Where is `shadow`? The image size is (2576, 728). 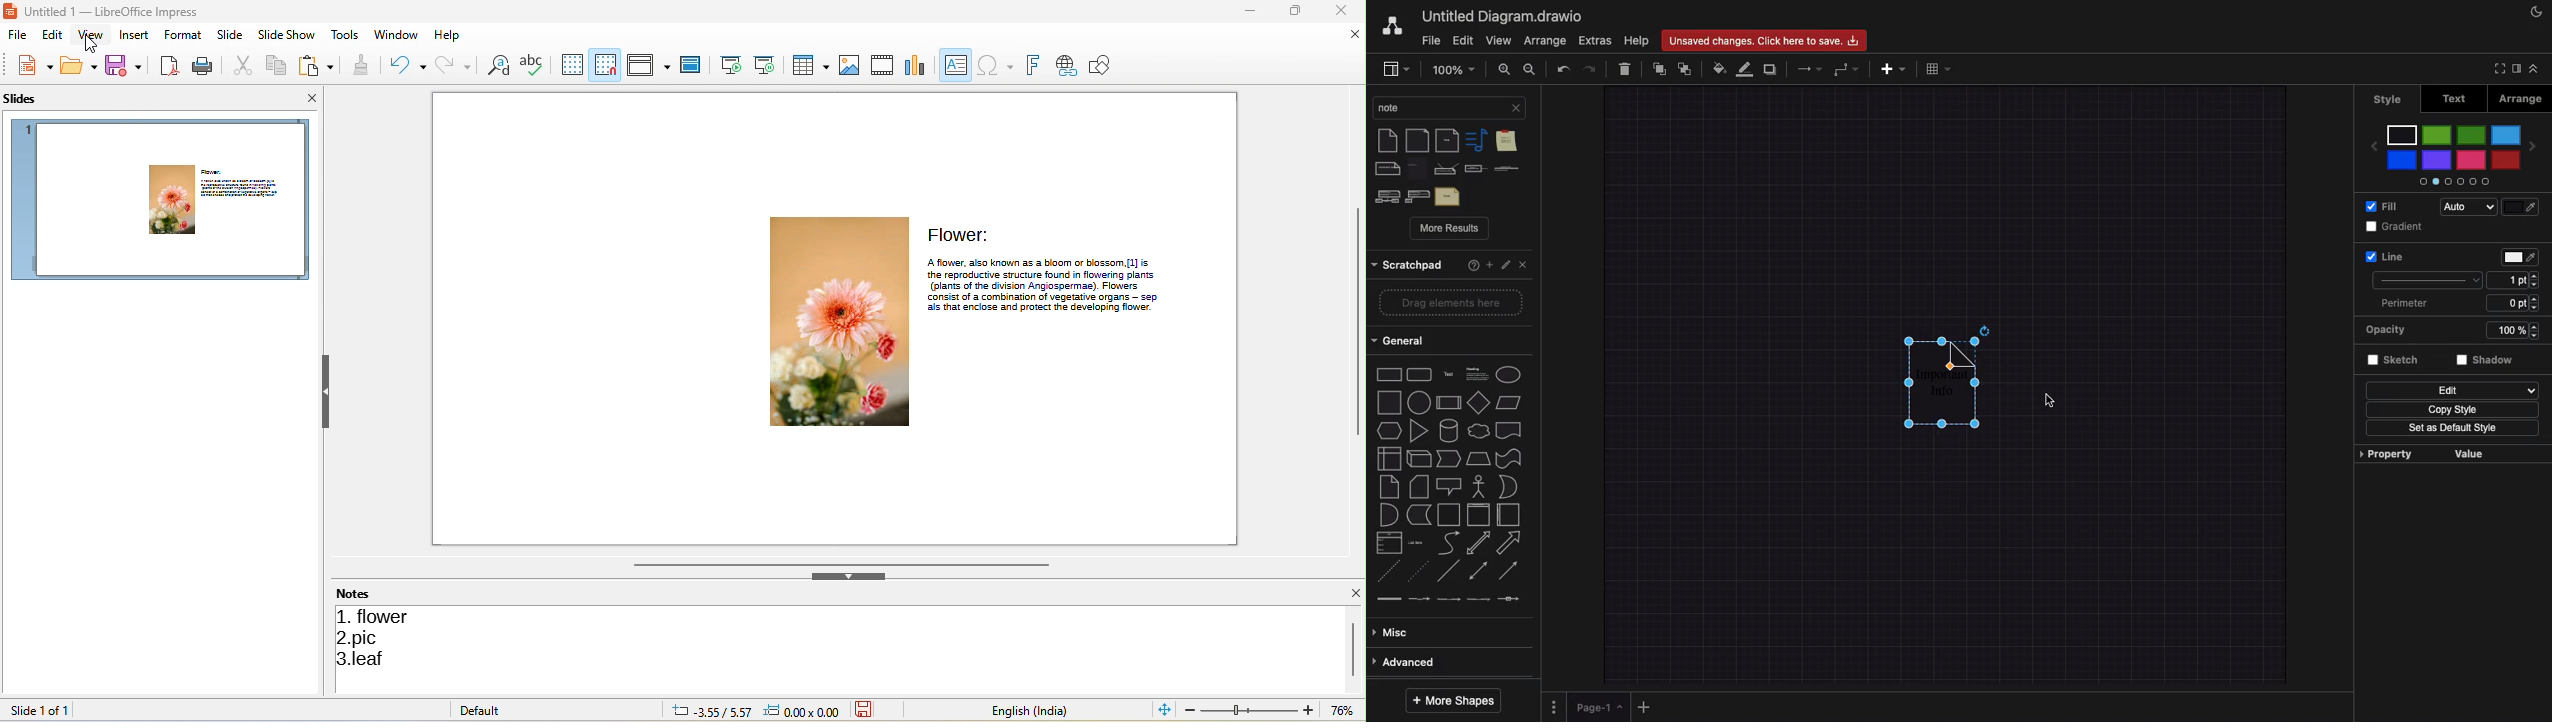
shadow is located at coordinates (2488, 363).